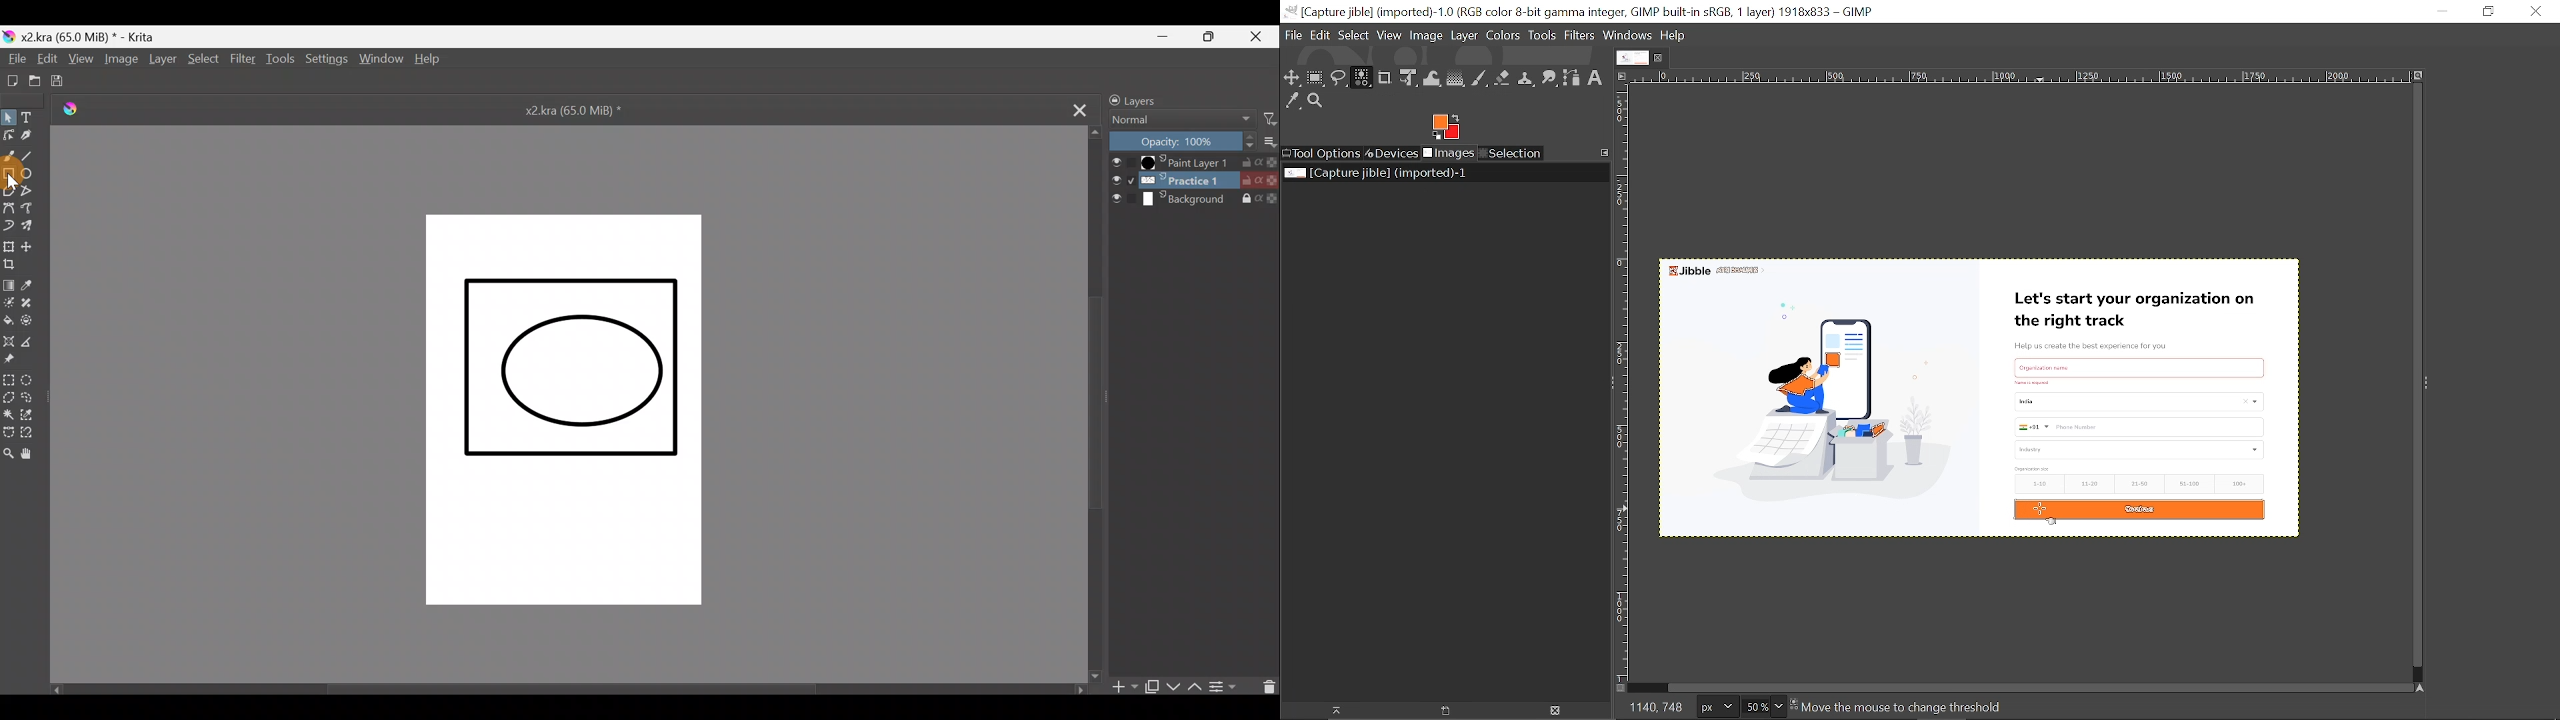 This screenshot has width=2576, height=728. I want to click on Polyline tool, so click(31, 193).